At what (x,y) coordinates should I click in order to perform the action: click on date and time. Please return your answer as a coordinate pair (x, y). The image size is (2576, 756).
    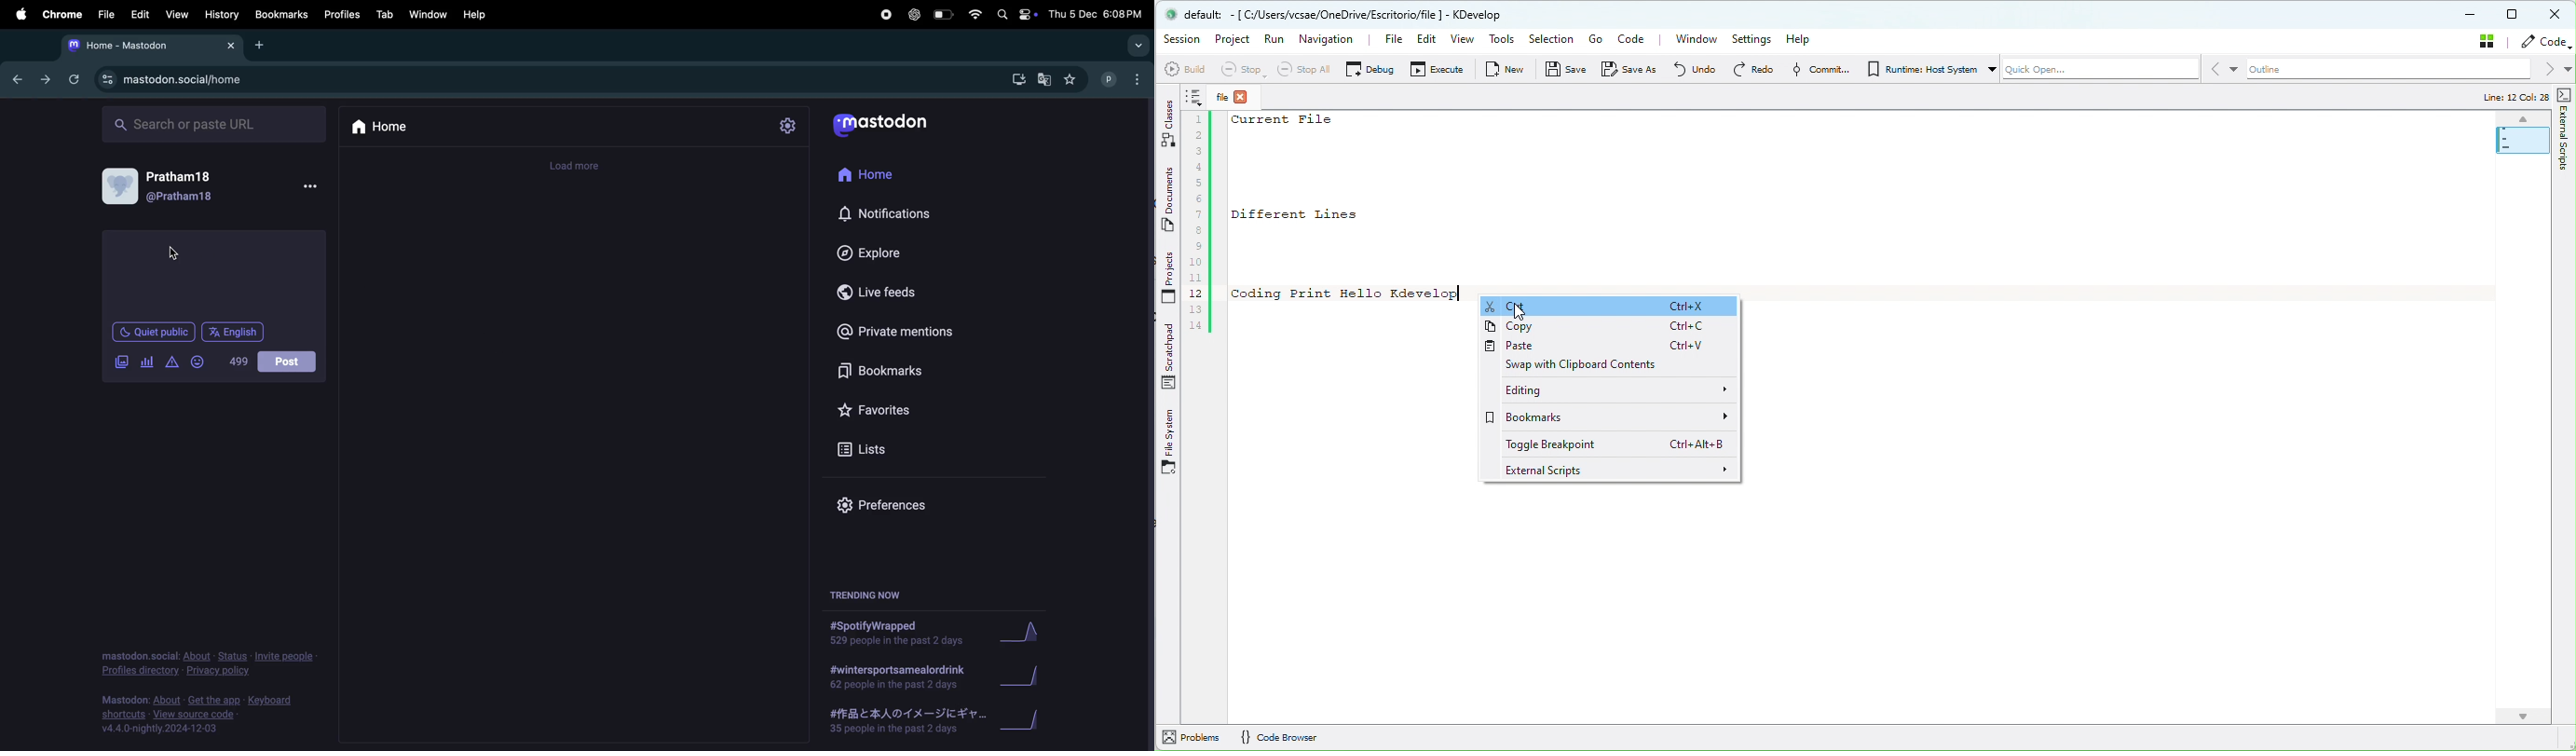
    Looking at the image, I should click on (1098, 13).